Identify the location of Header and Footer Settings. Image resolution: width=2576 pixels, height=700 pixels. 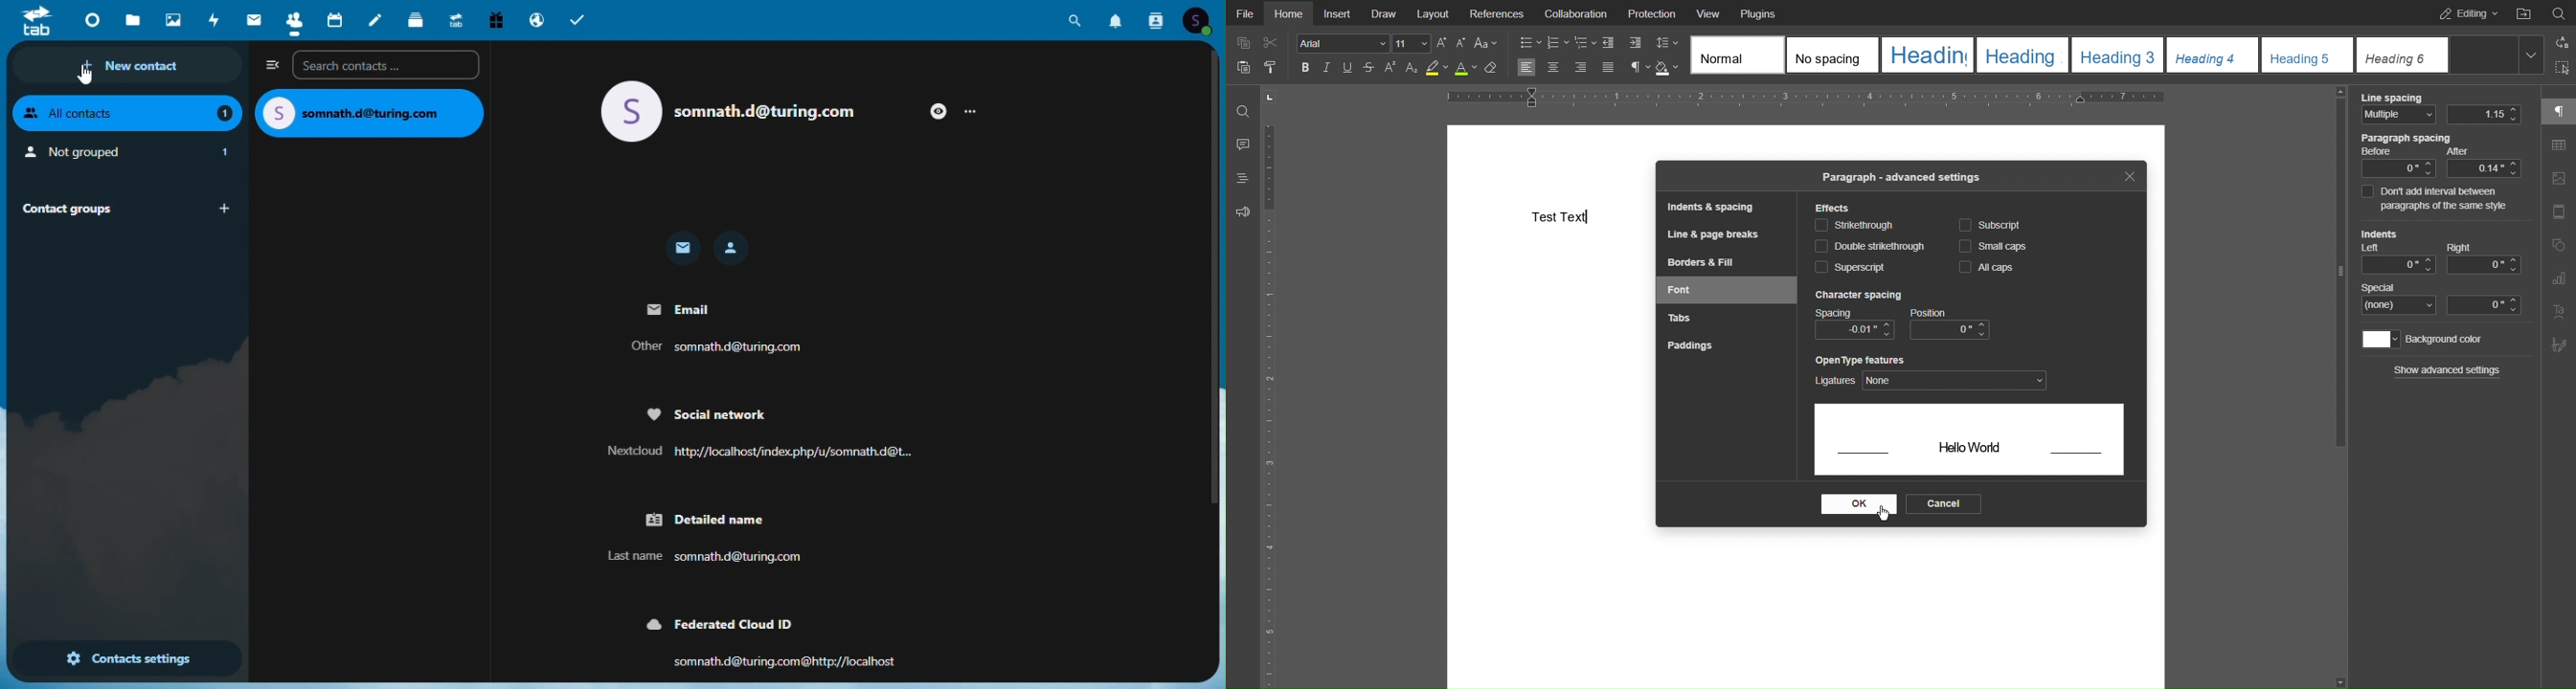
(2557, 214).